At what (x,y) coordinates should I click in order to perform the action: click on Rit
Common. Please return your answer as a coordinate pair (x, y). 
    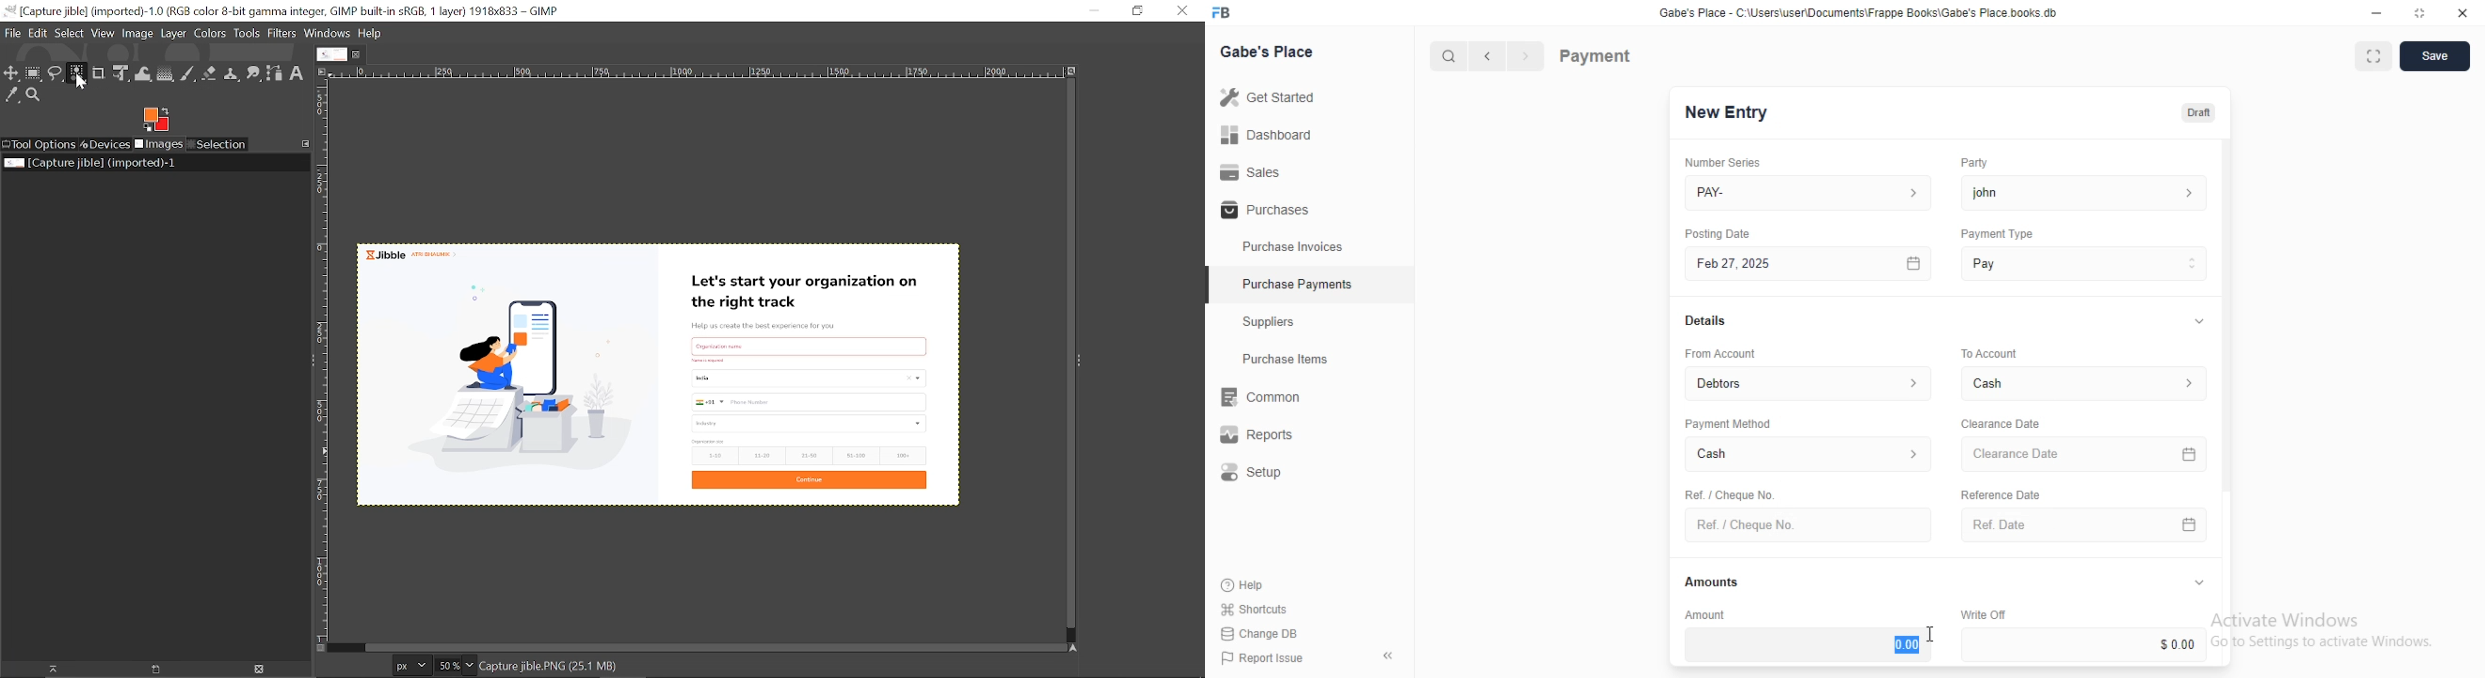
    Looking at the image, I should click on (1260, 398).